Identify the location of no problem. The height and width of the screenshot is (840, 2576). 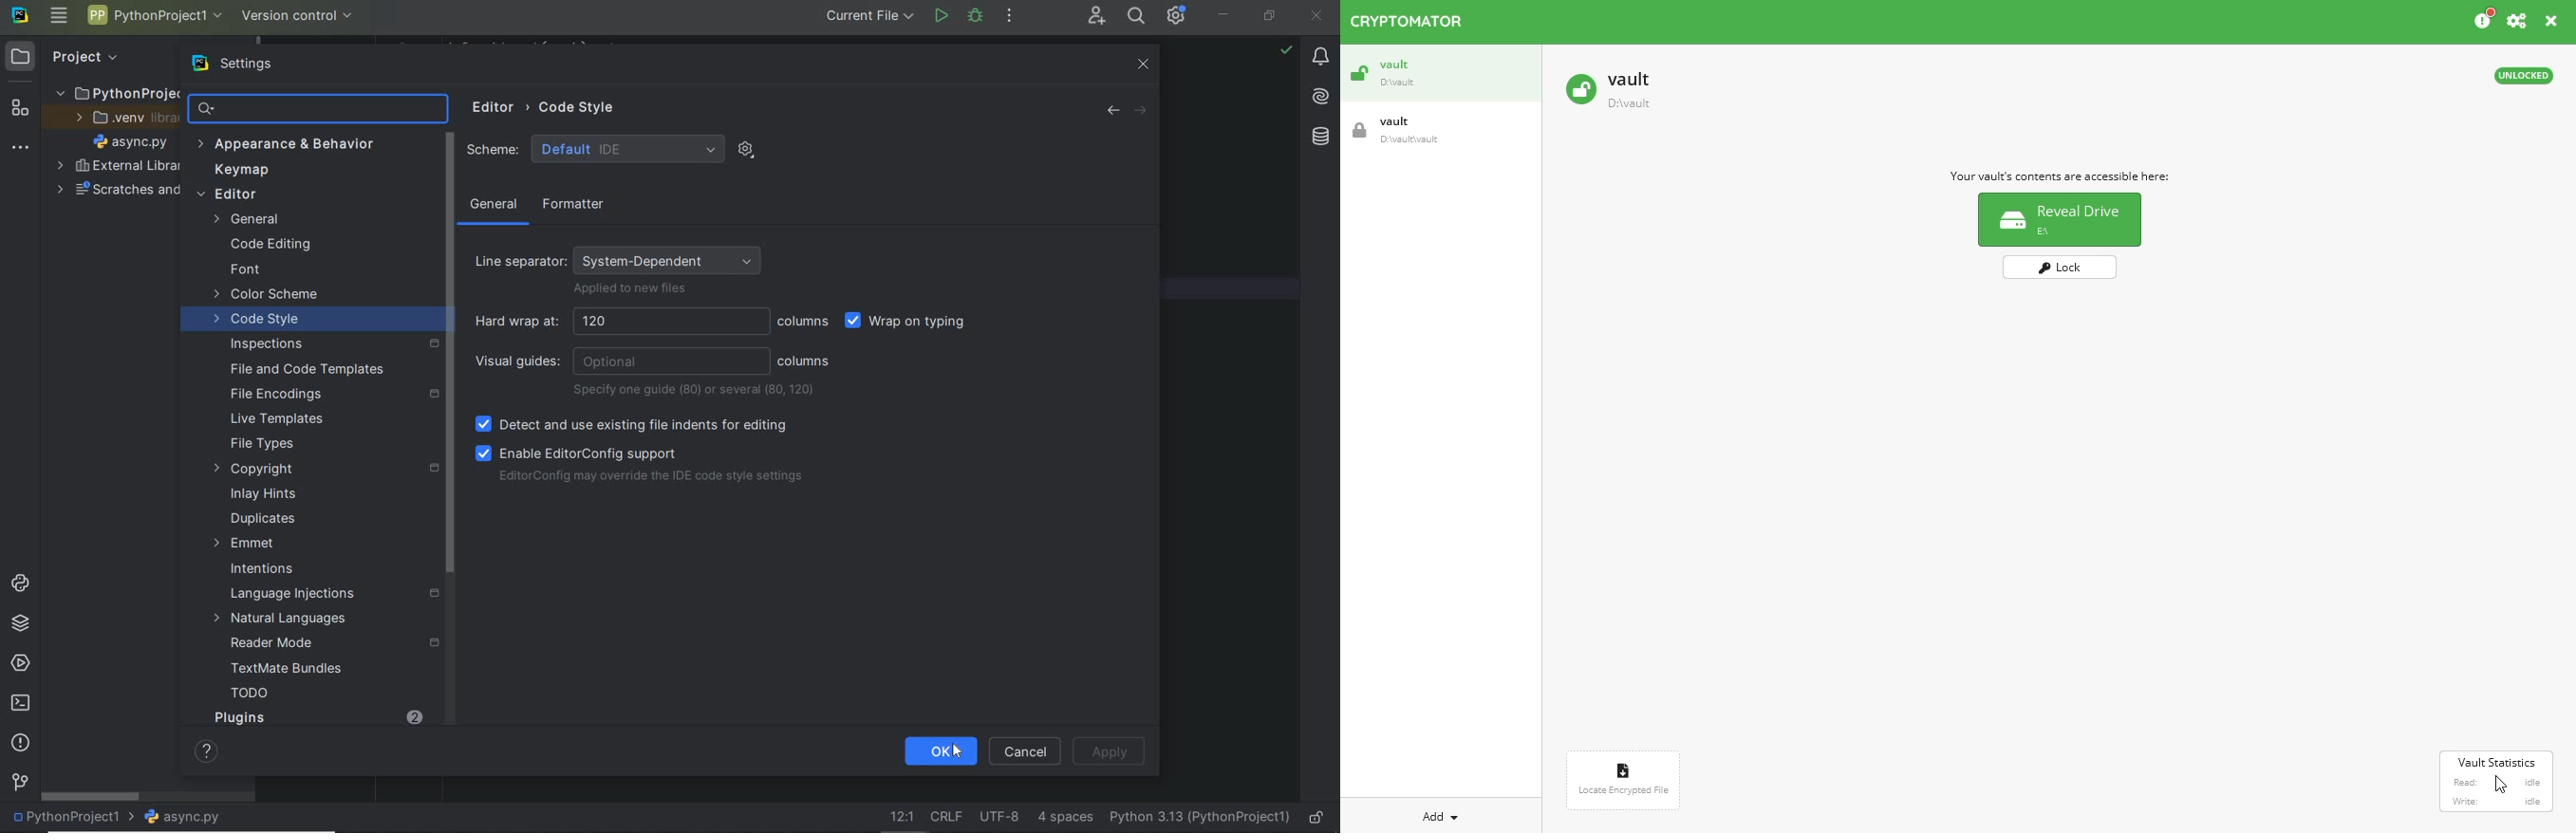
(1286, 49).